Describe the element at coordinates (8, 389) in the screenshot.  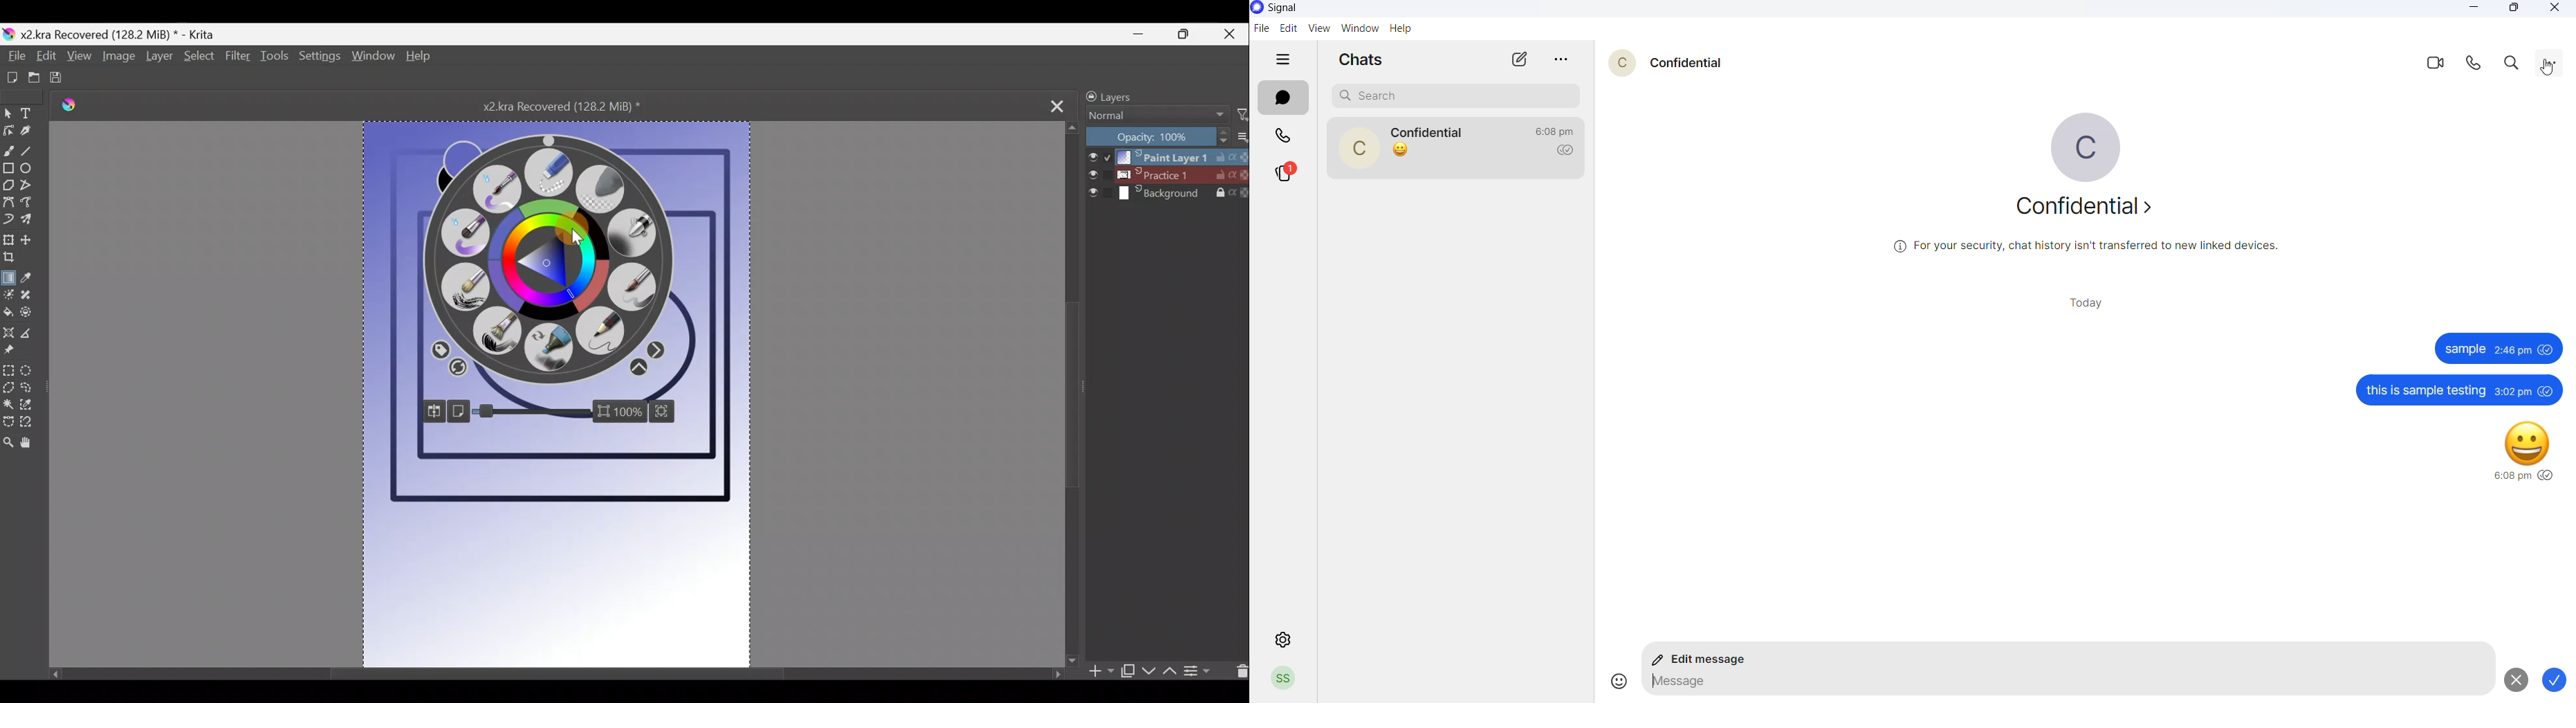
I see `Polgonal selection tool` at that location.